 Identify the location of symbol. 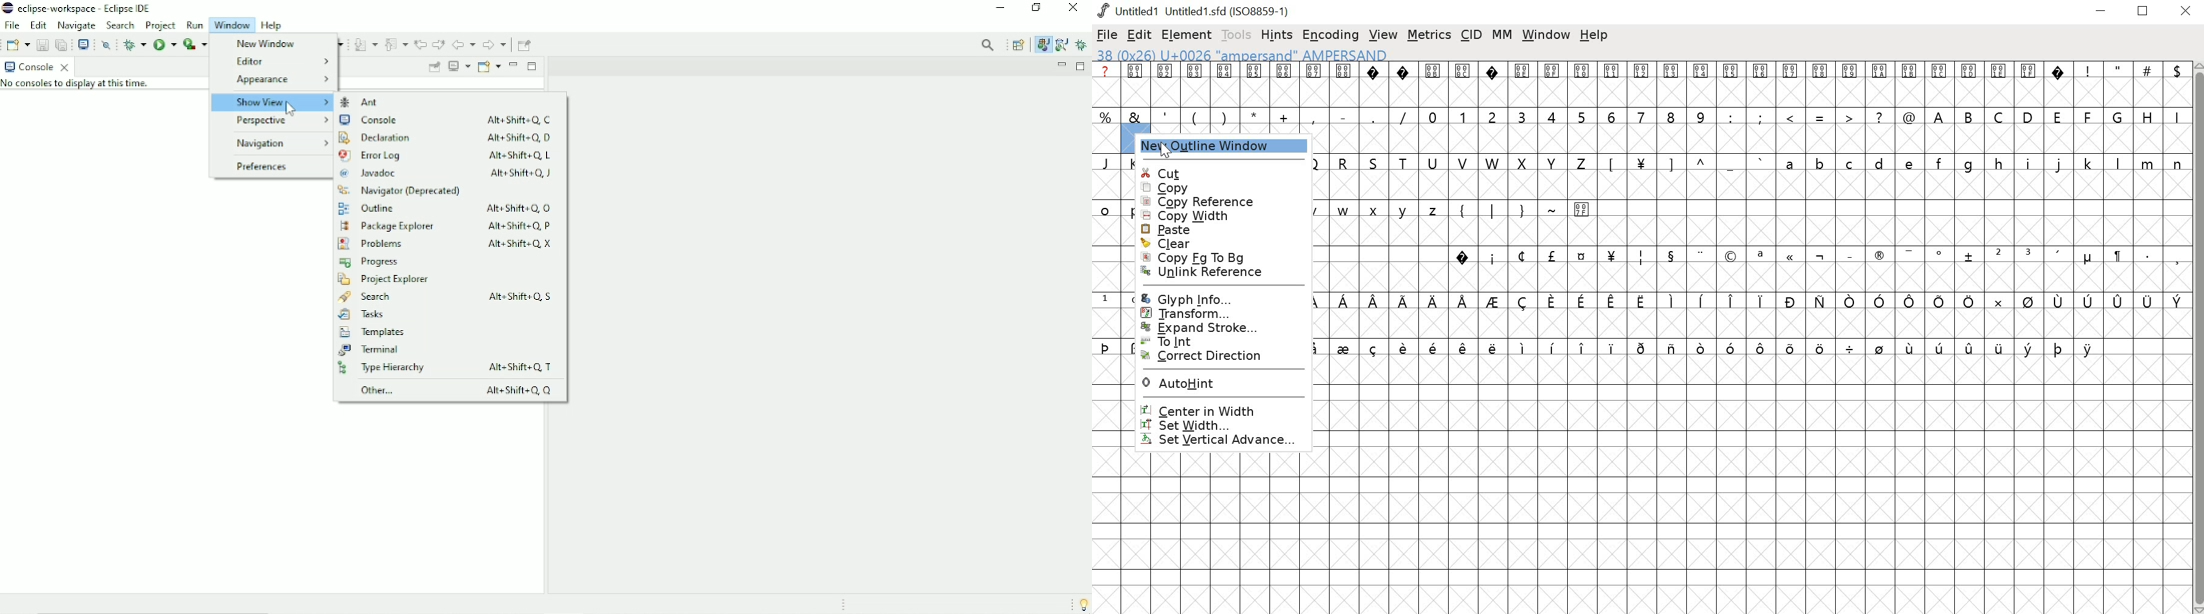
(2060, 302).